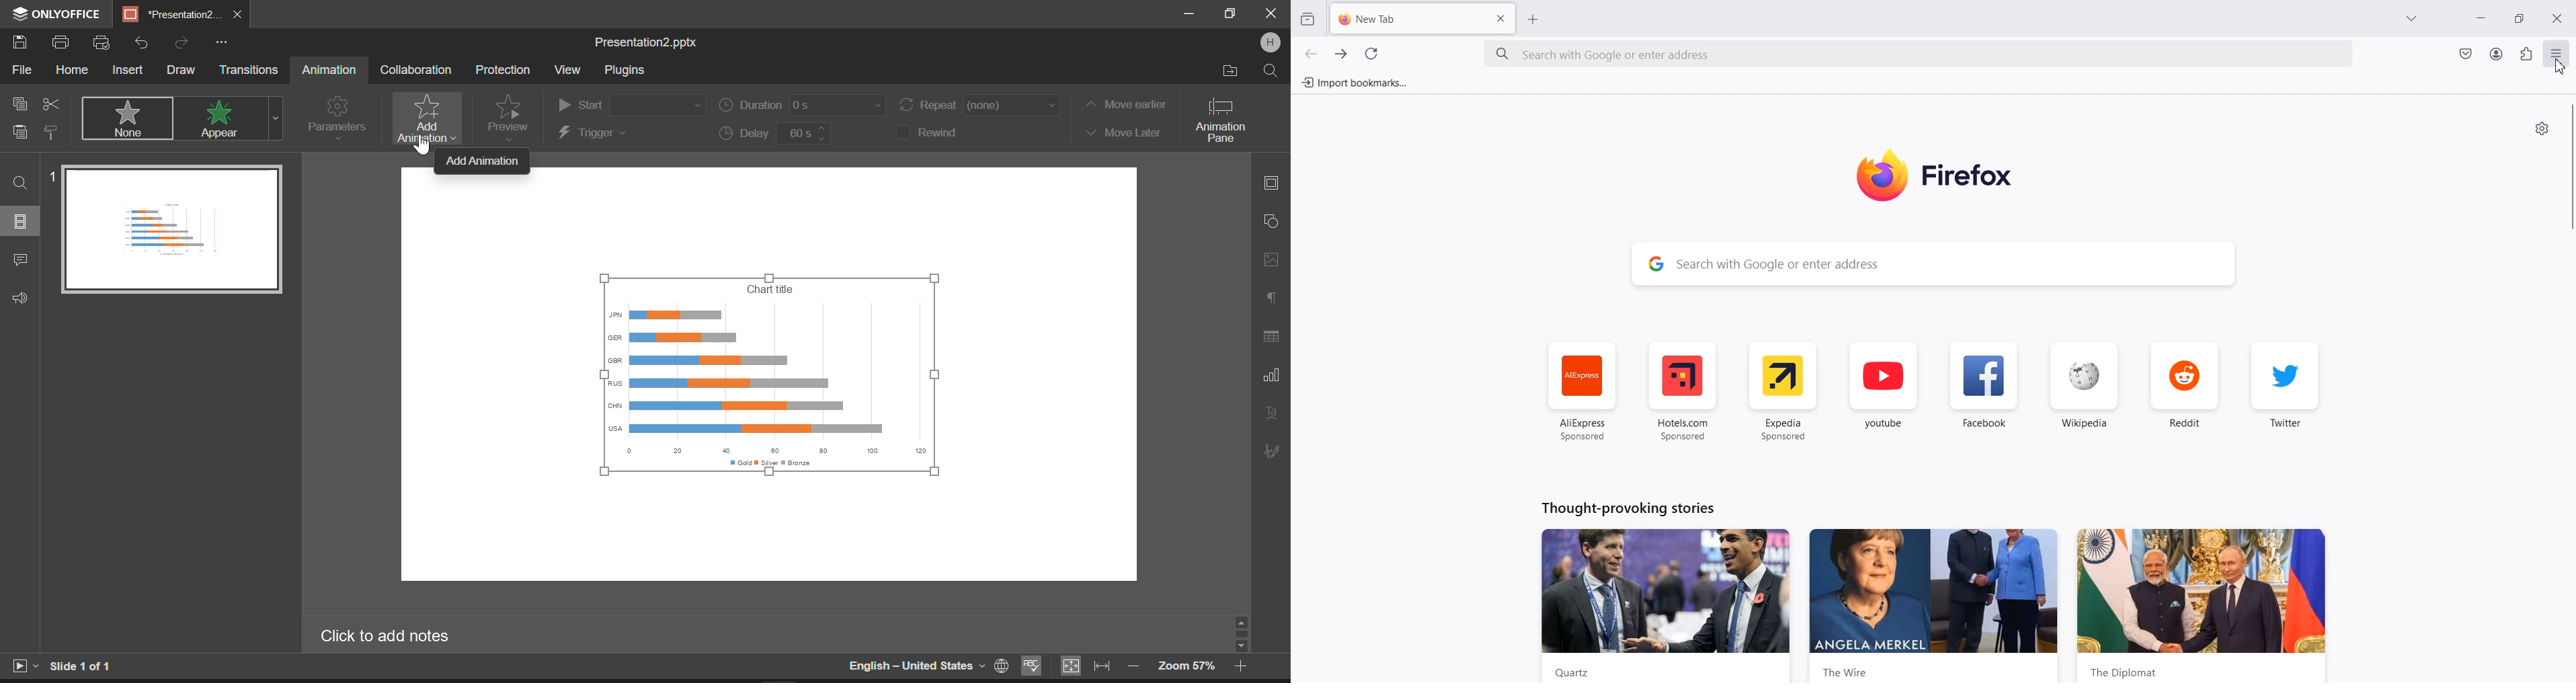  What do you see at coordinates (1269, 70) in the screenshot?
I see `Search` at bounding box center [1269, 70].